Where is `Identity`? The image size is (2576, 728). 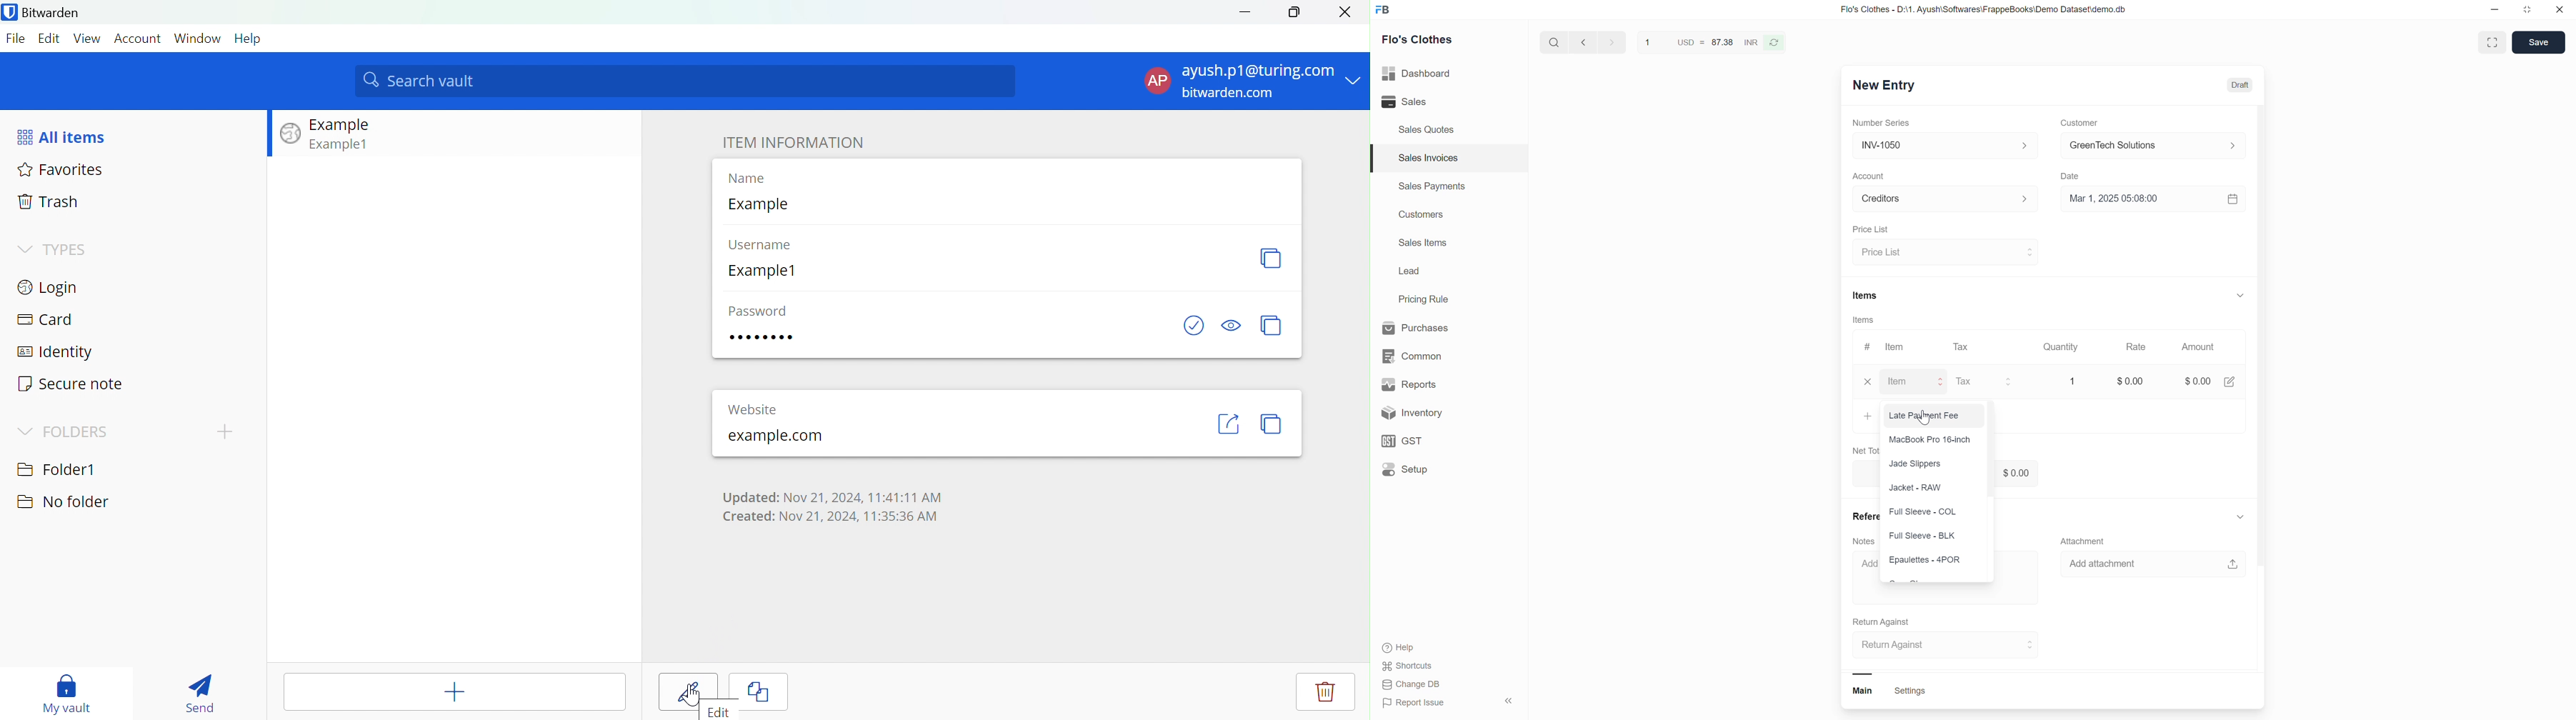 Identity is located at coordinates (56, 353).